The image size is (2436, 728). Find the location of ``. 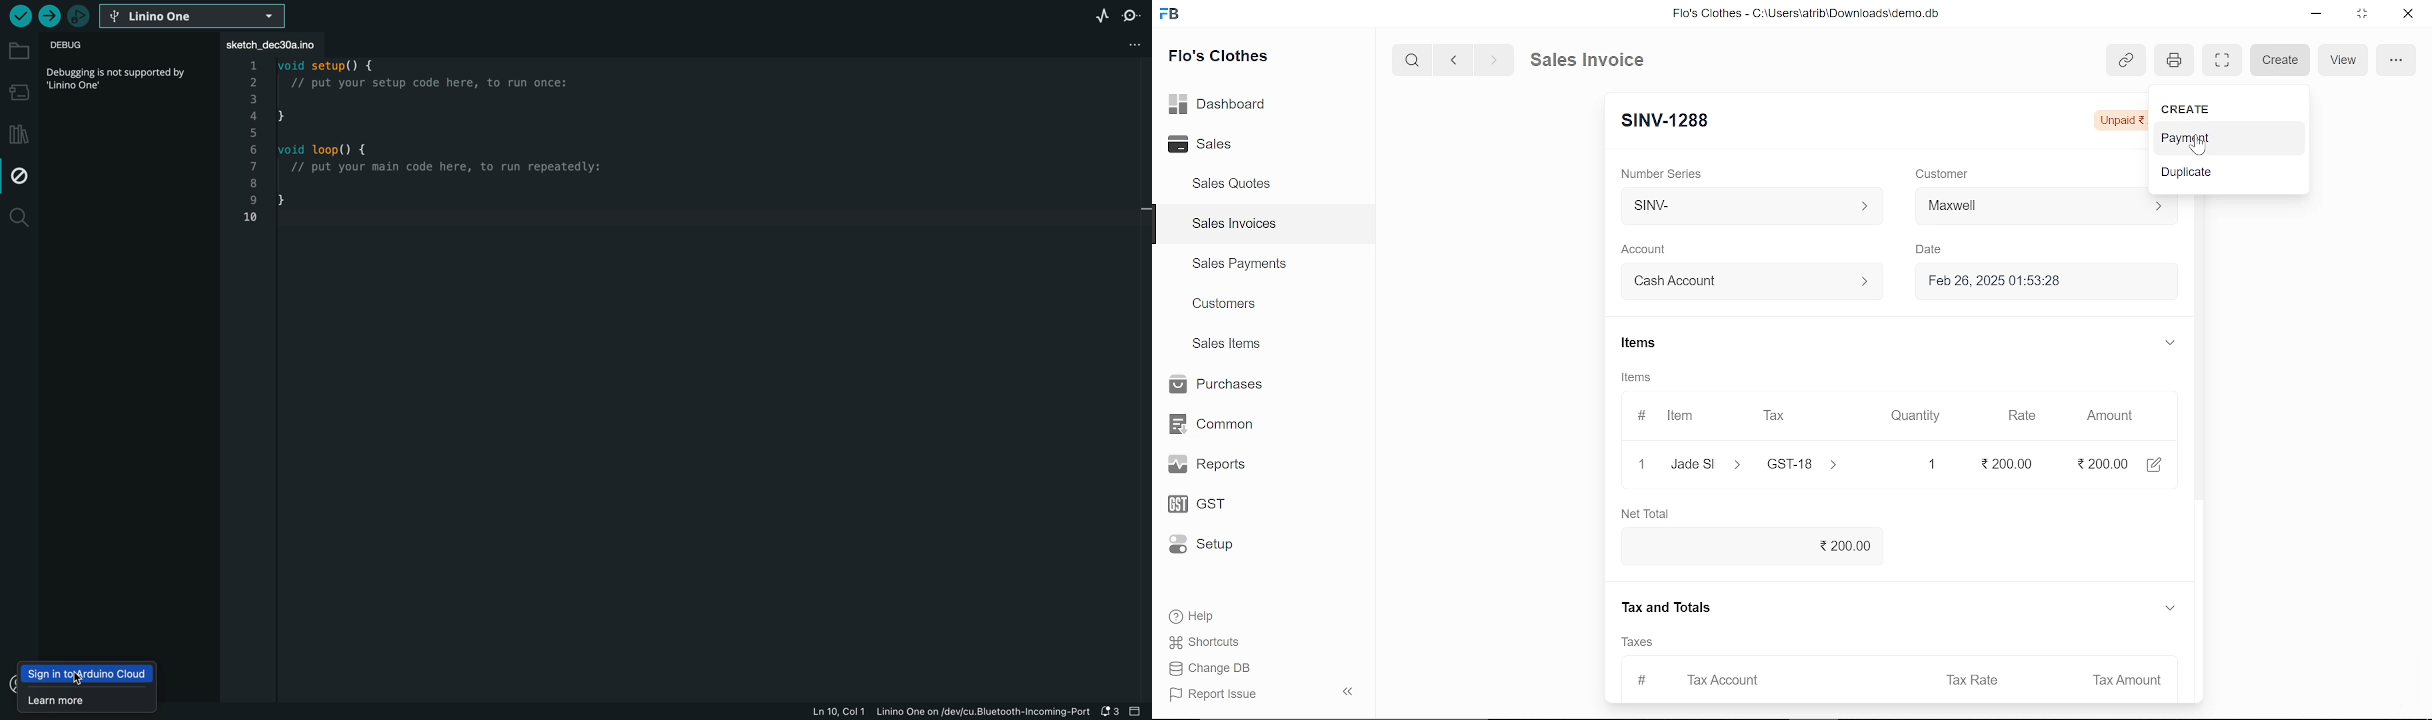

 is located at coordinates (1639, 379).